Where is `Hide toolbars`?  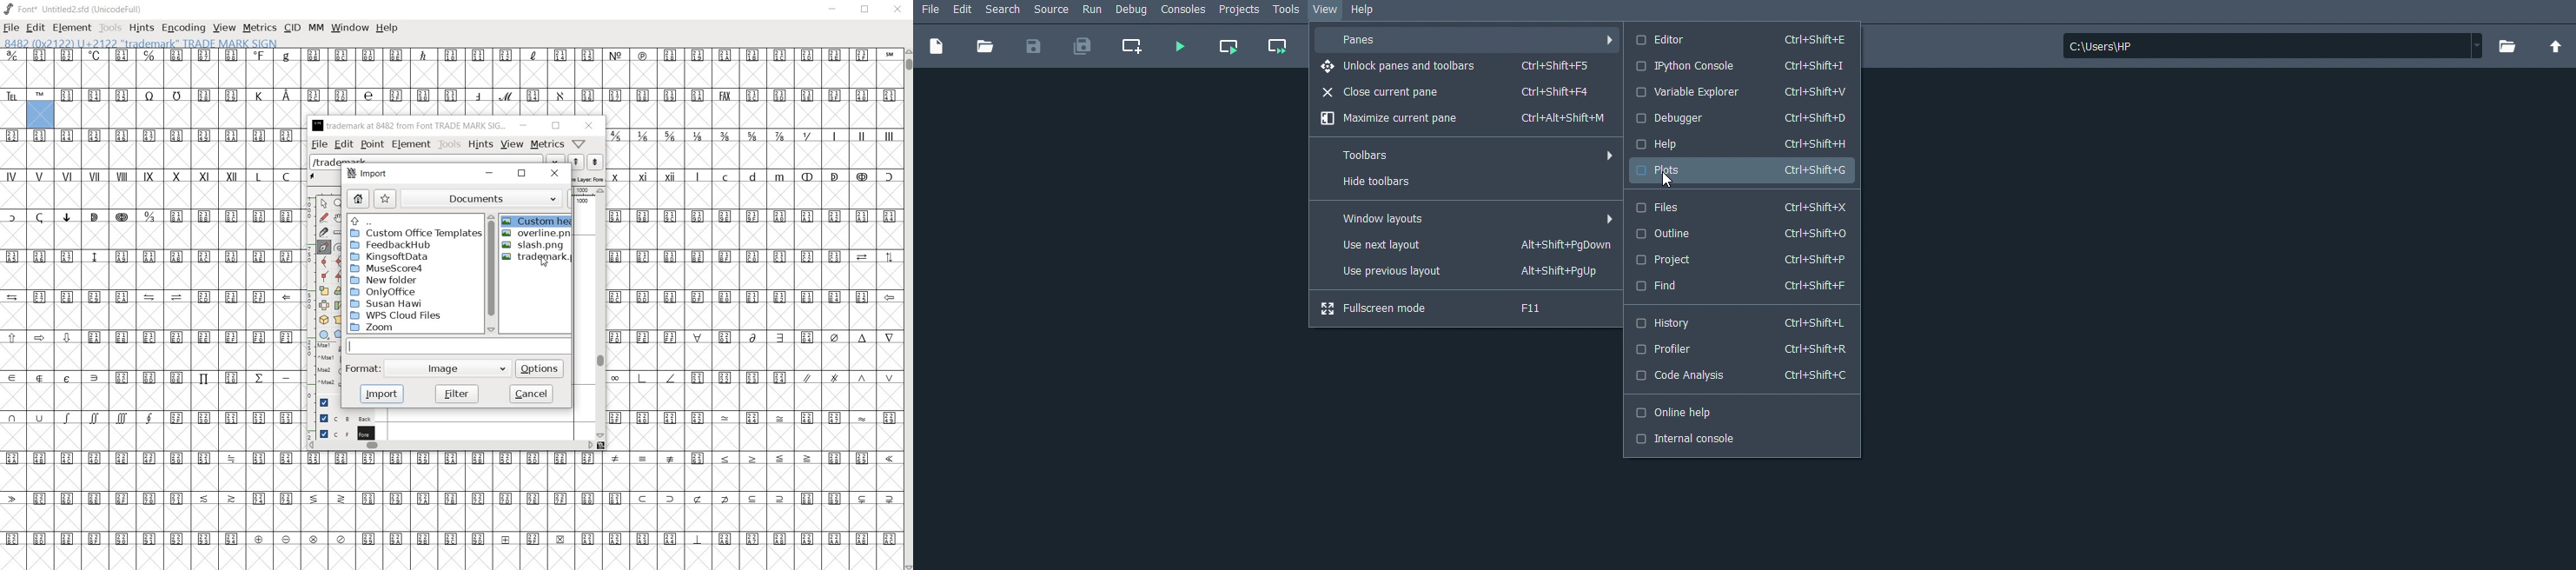
Hide toolbars is located at coordinates (1397, 183).